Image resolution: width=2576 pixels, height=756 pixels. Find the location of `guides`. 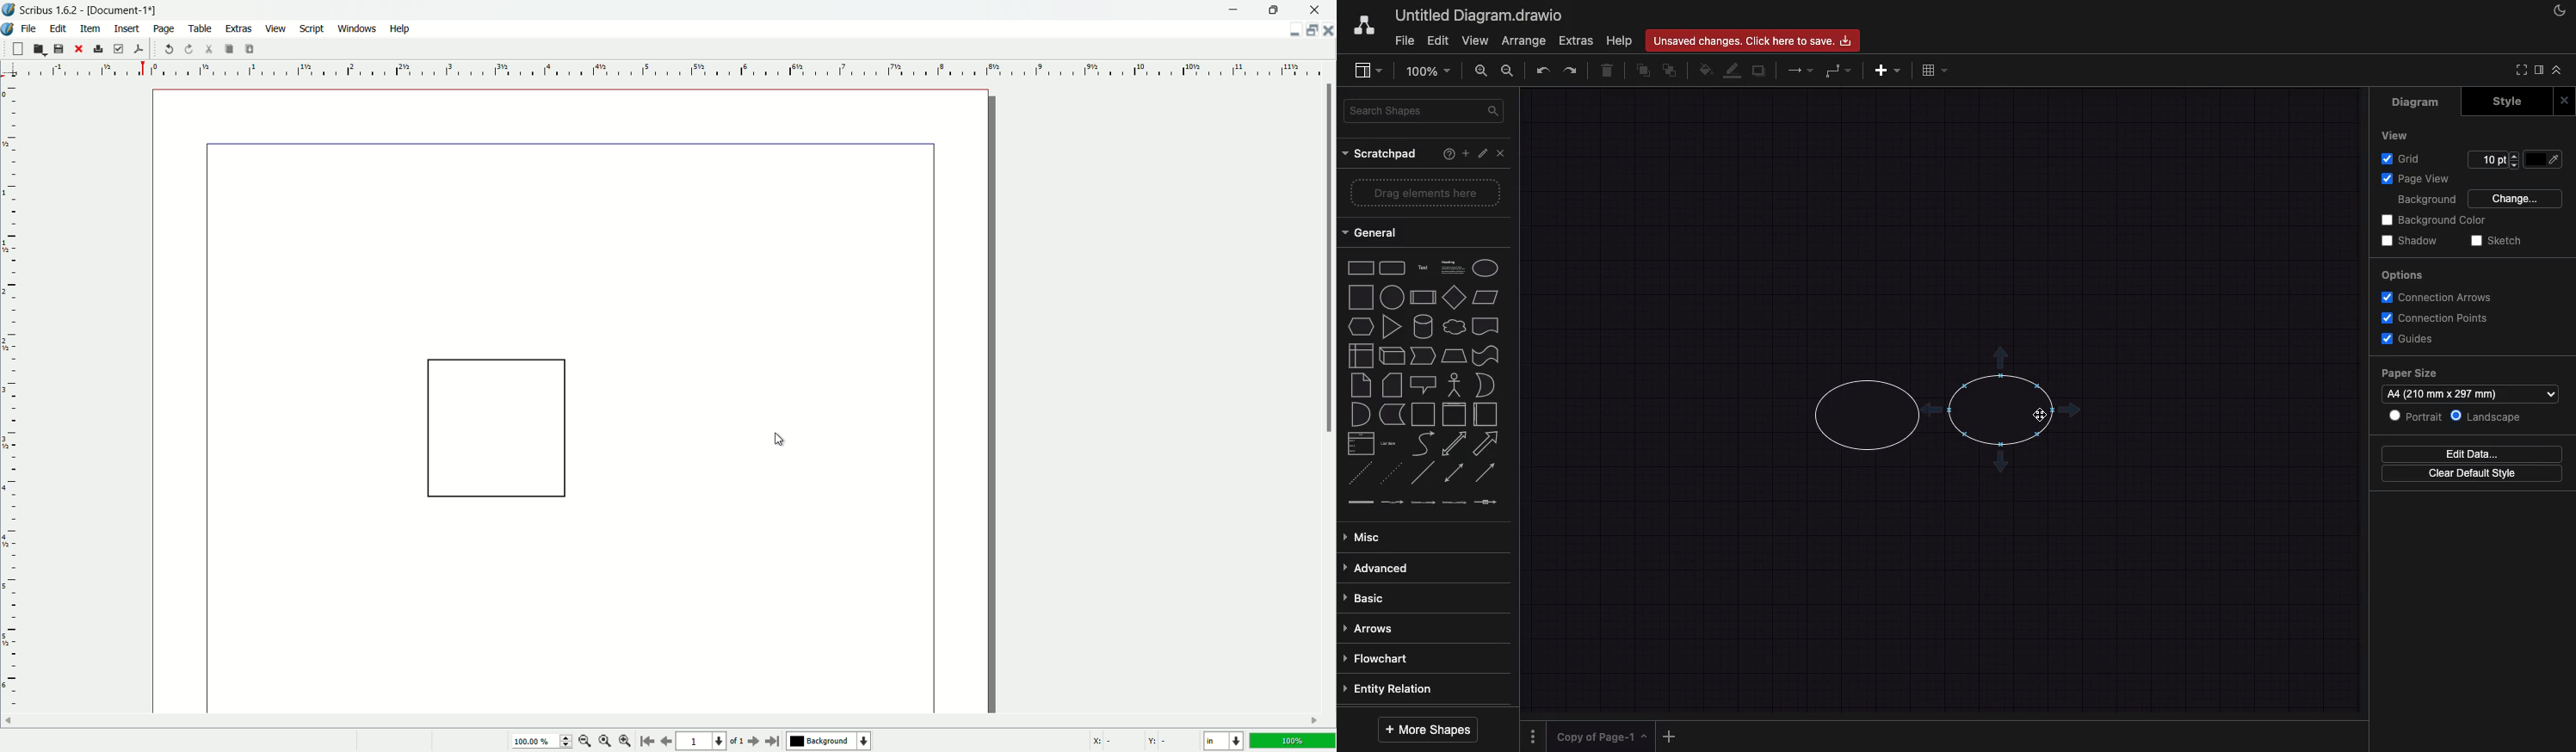

guides is located at coordinates (2406, 340).